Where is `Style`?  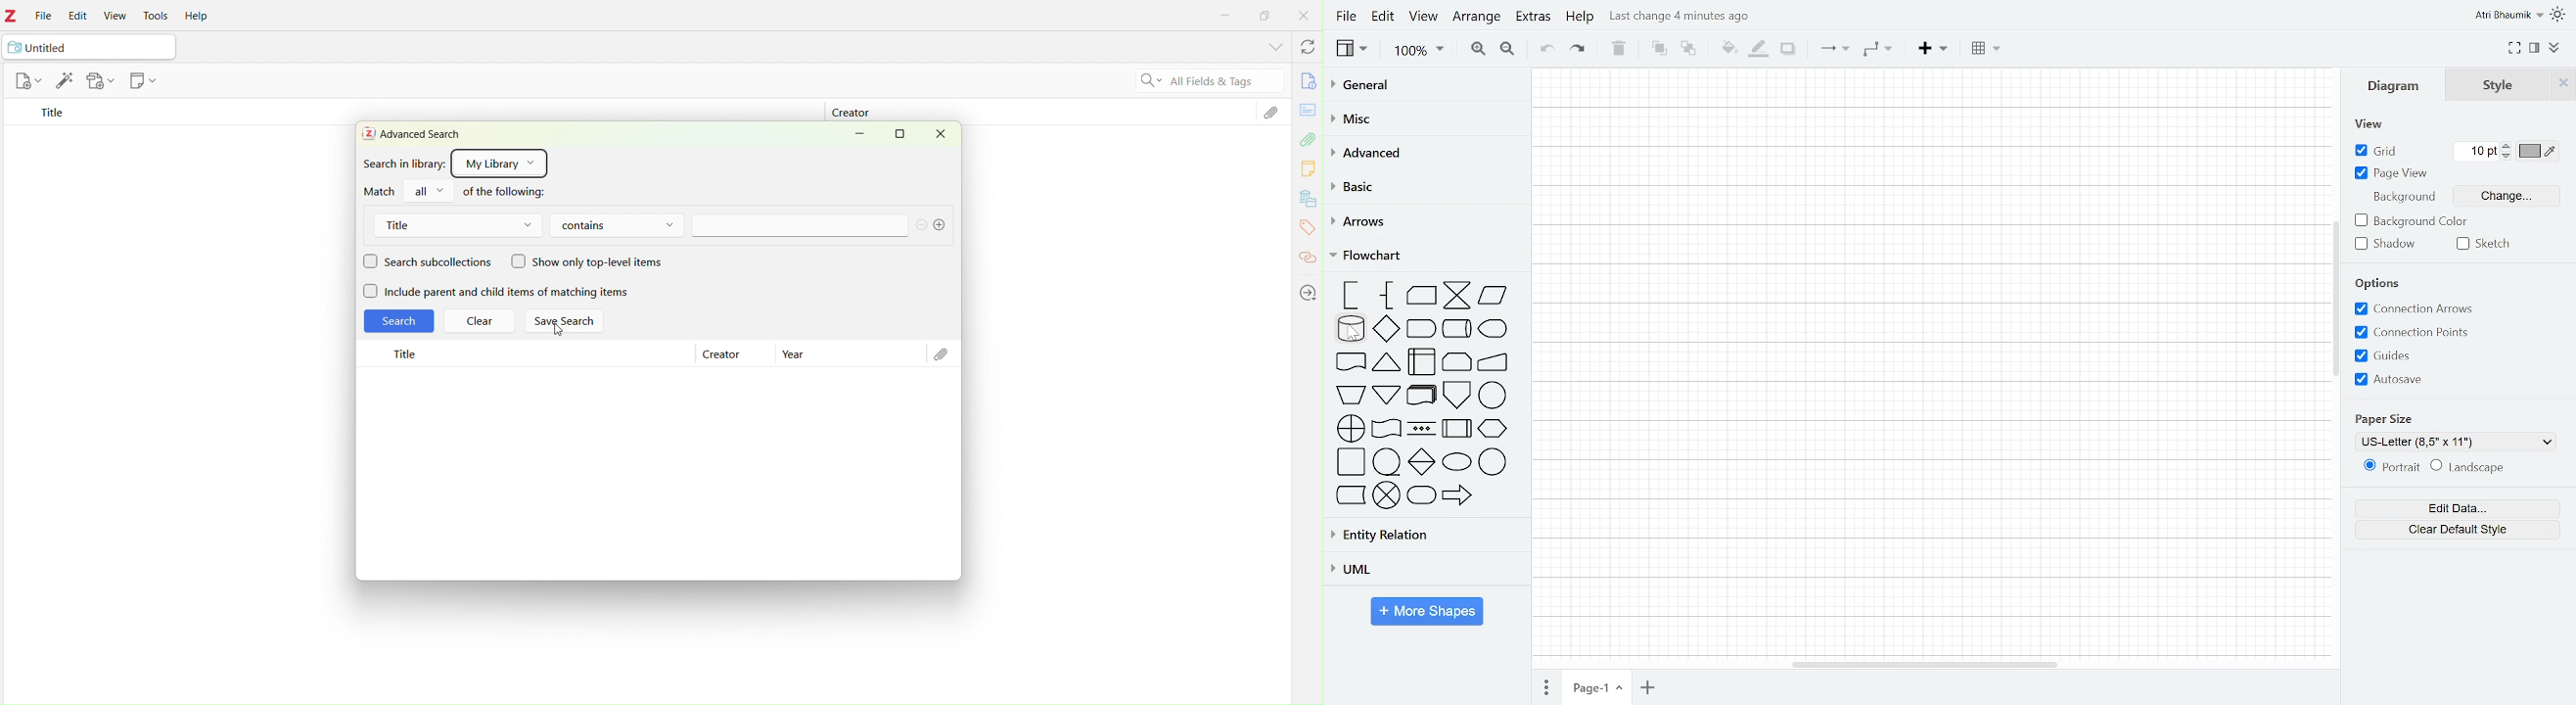 Style is located at coordinates (2503, 84).